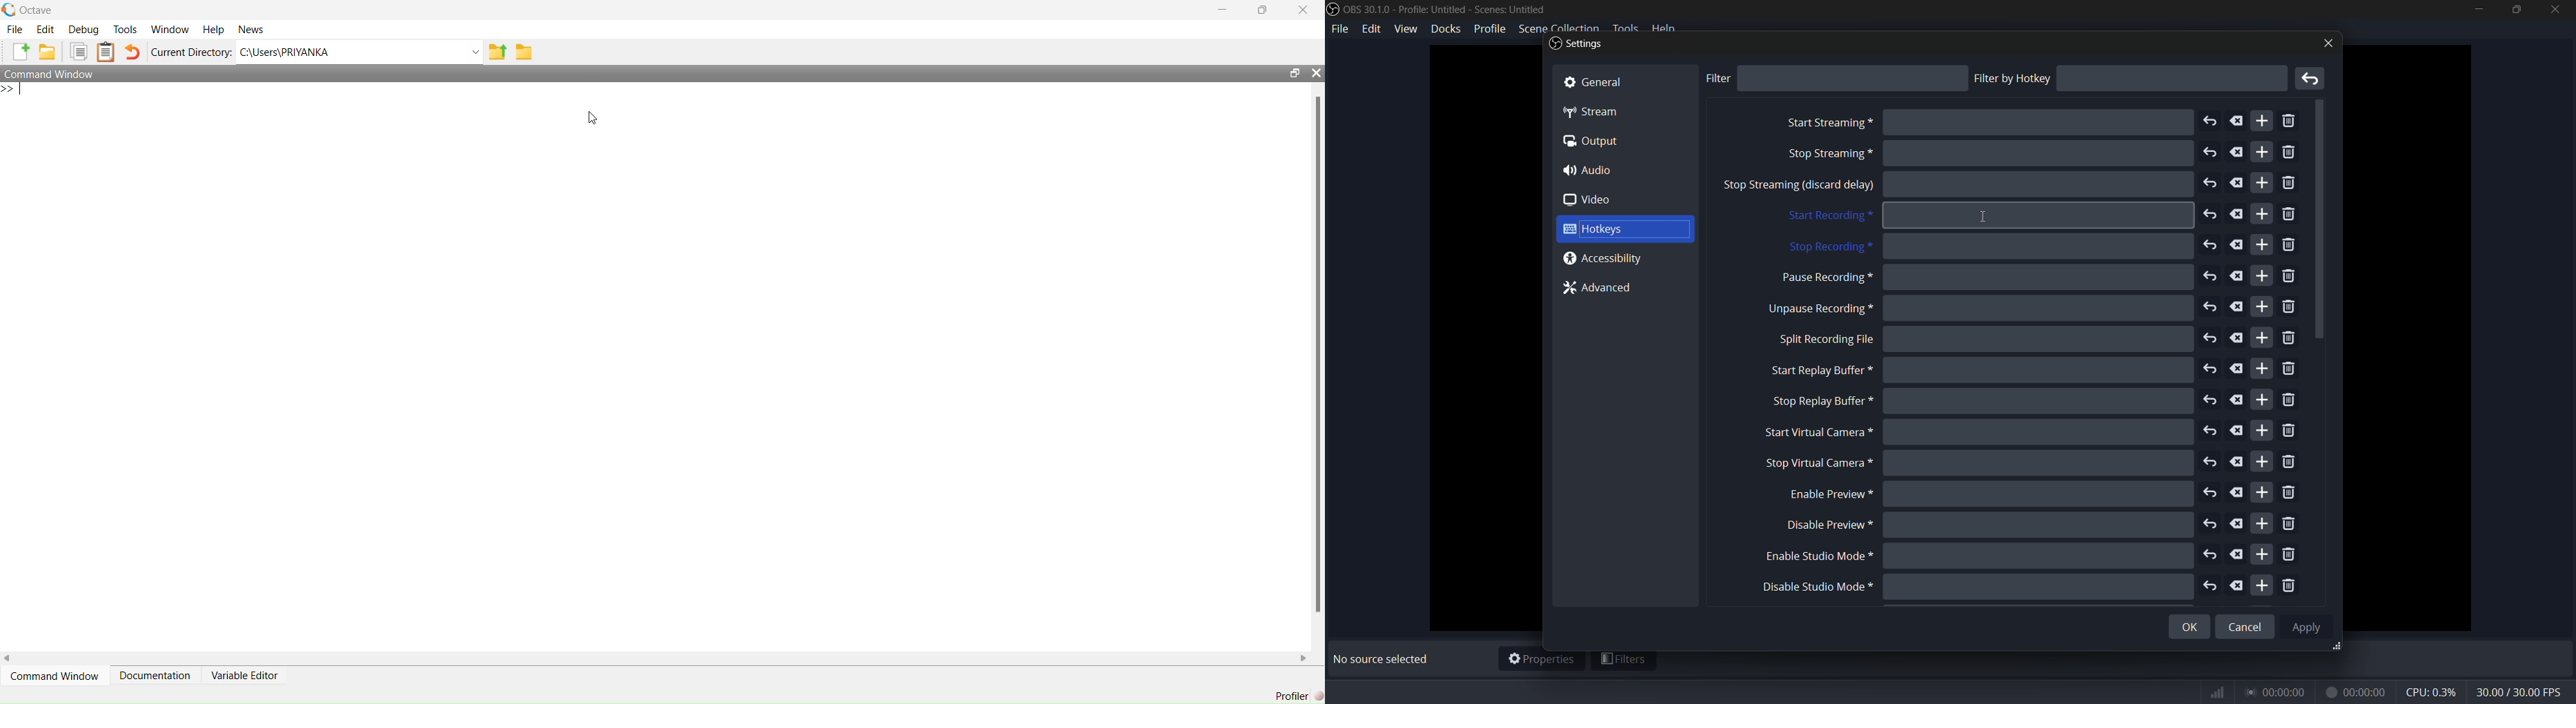 The height and width of the screenshot is (728, 2576). I want to click on remove, so click(2290, 401).